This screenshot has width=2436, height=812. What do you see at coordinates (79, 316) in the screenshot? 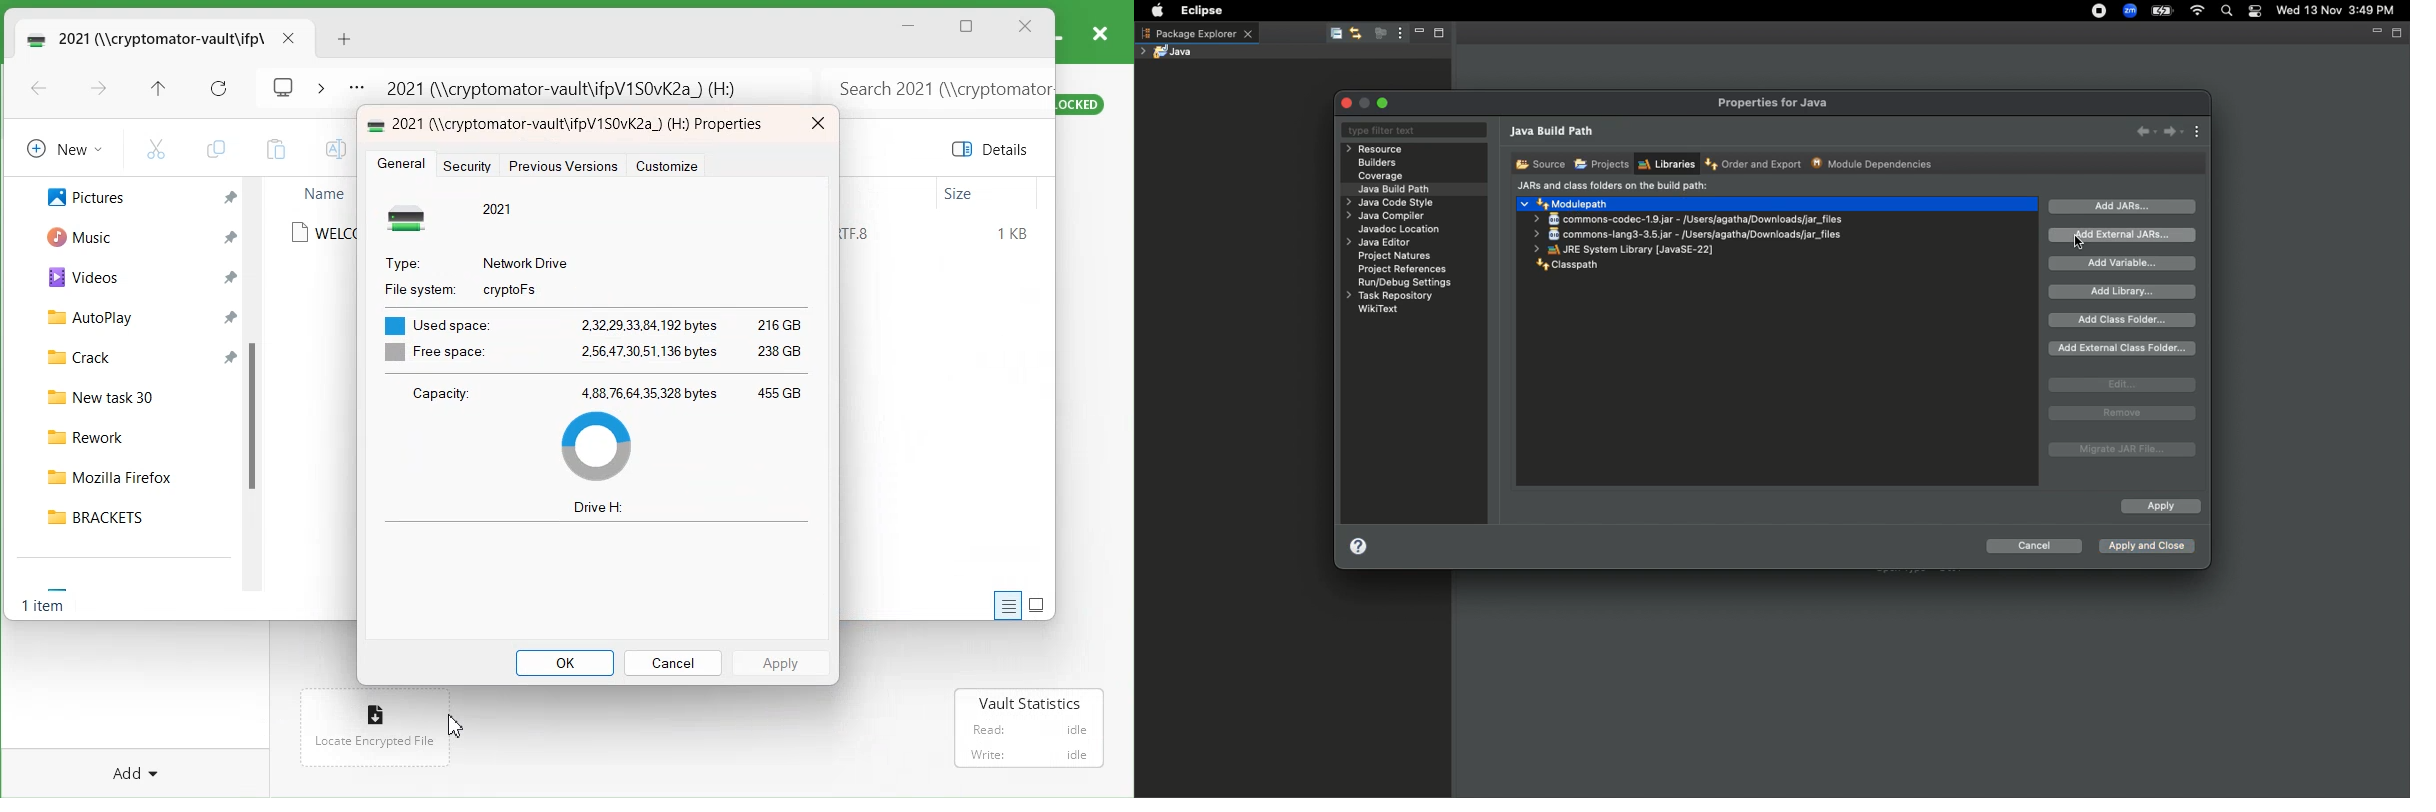
I see `AutoPlay` at bounding box center [79, 316].